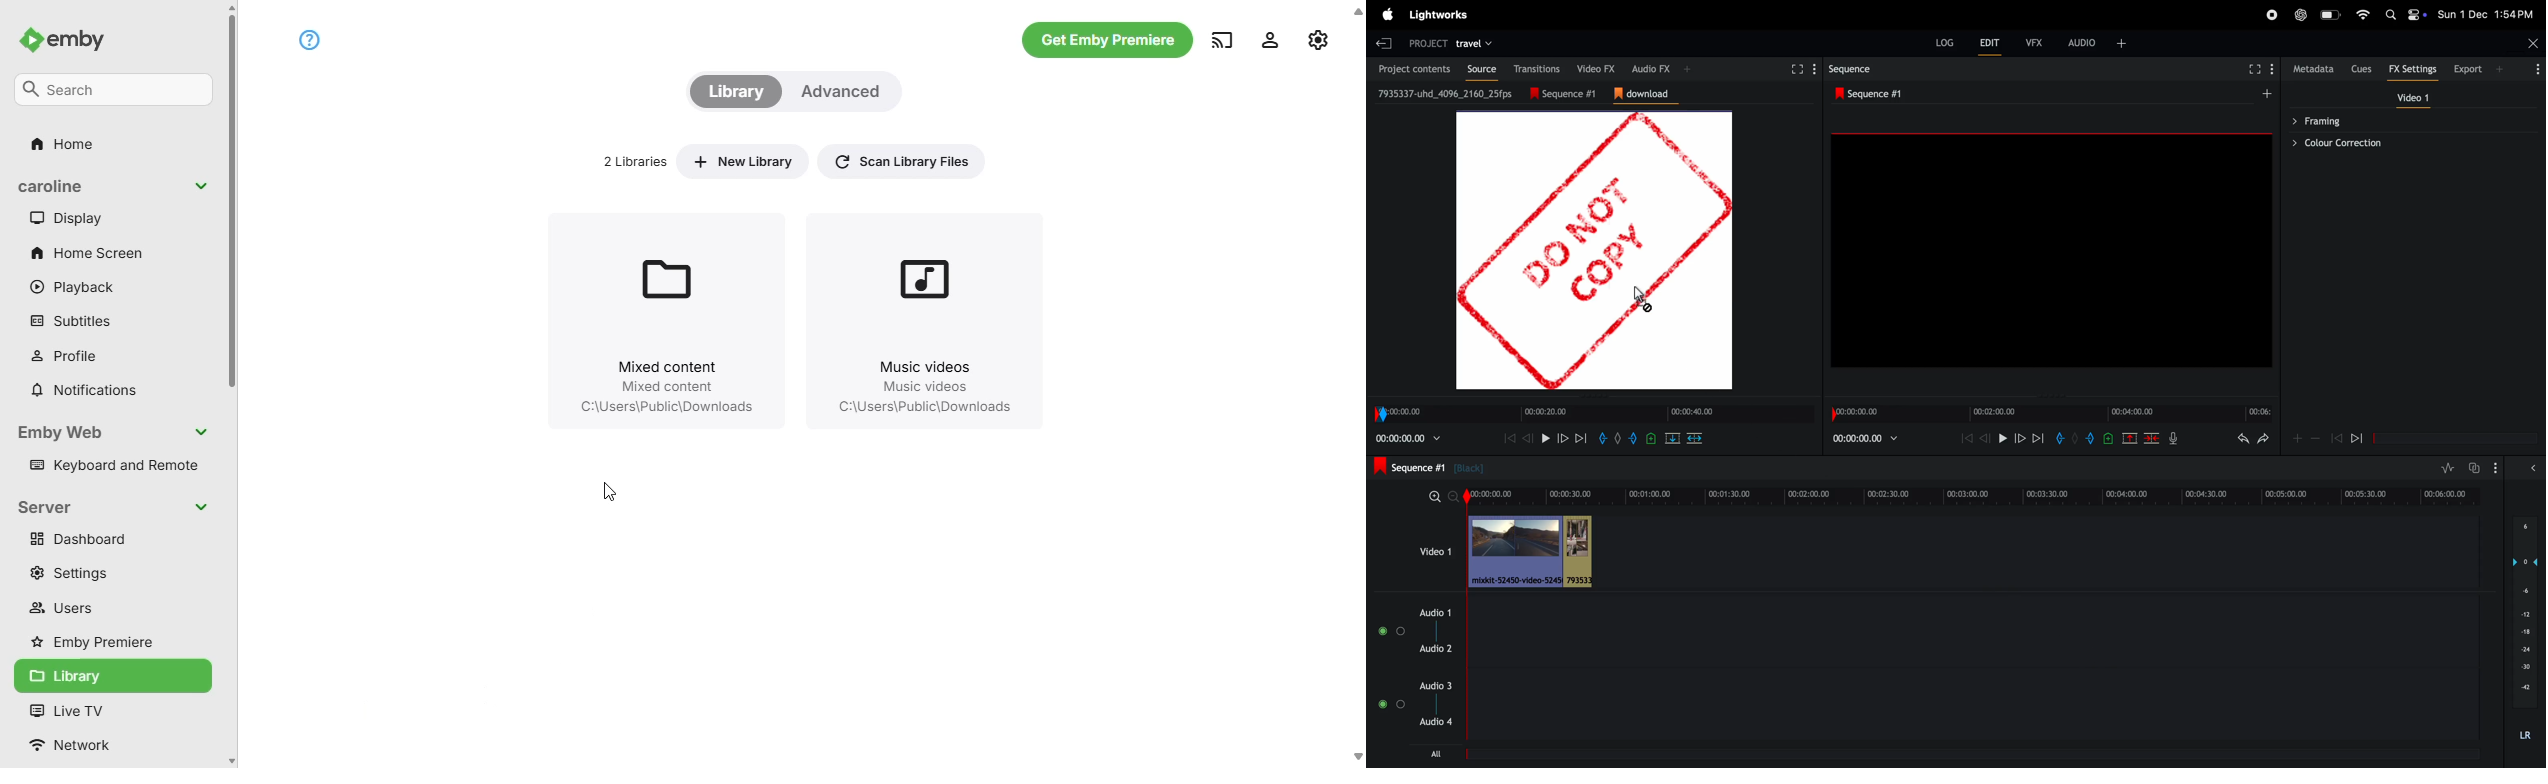 This screenshot has height=784, width=2548. What do you see at coordinates (1408, 438) in the screenshot?
I see `playback` at bounding box center [1408, 438].